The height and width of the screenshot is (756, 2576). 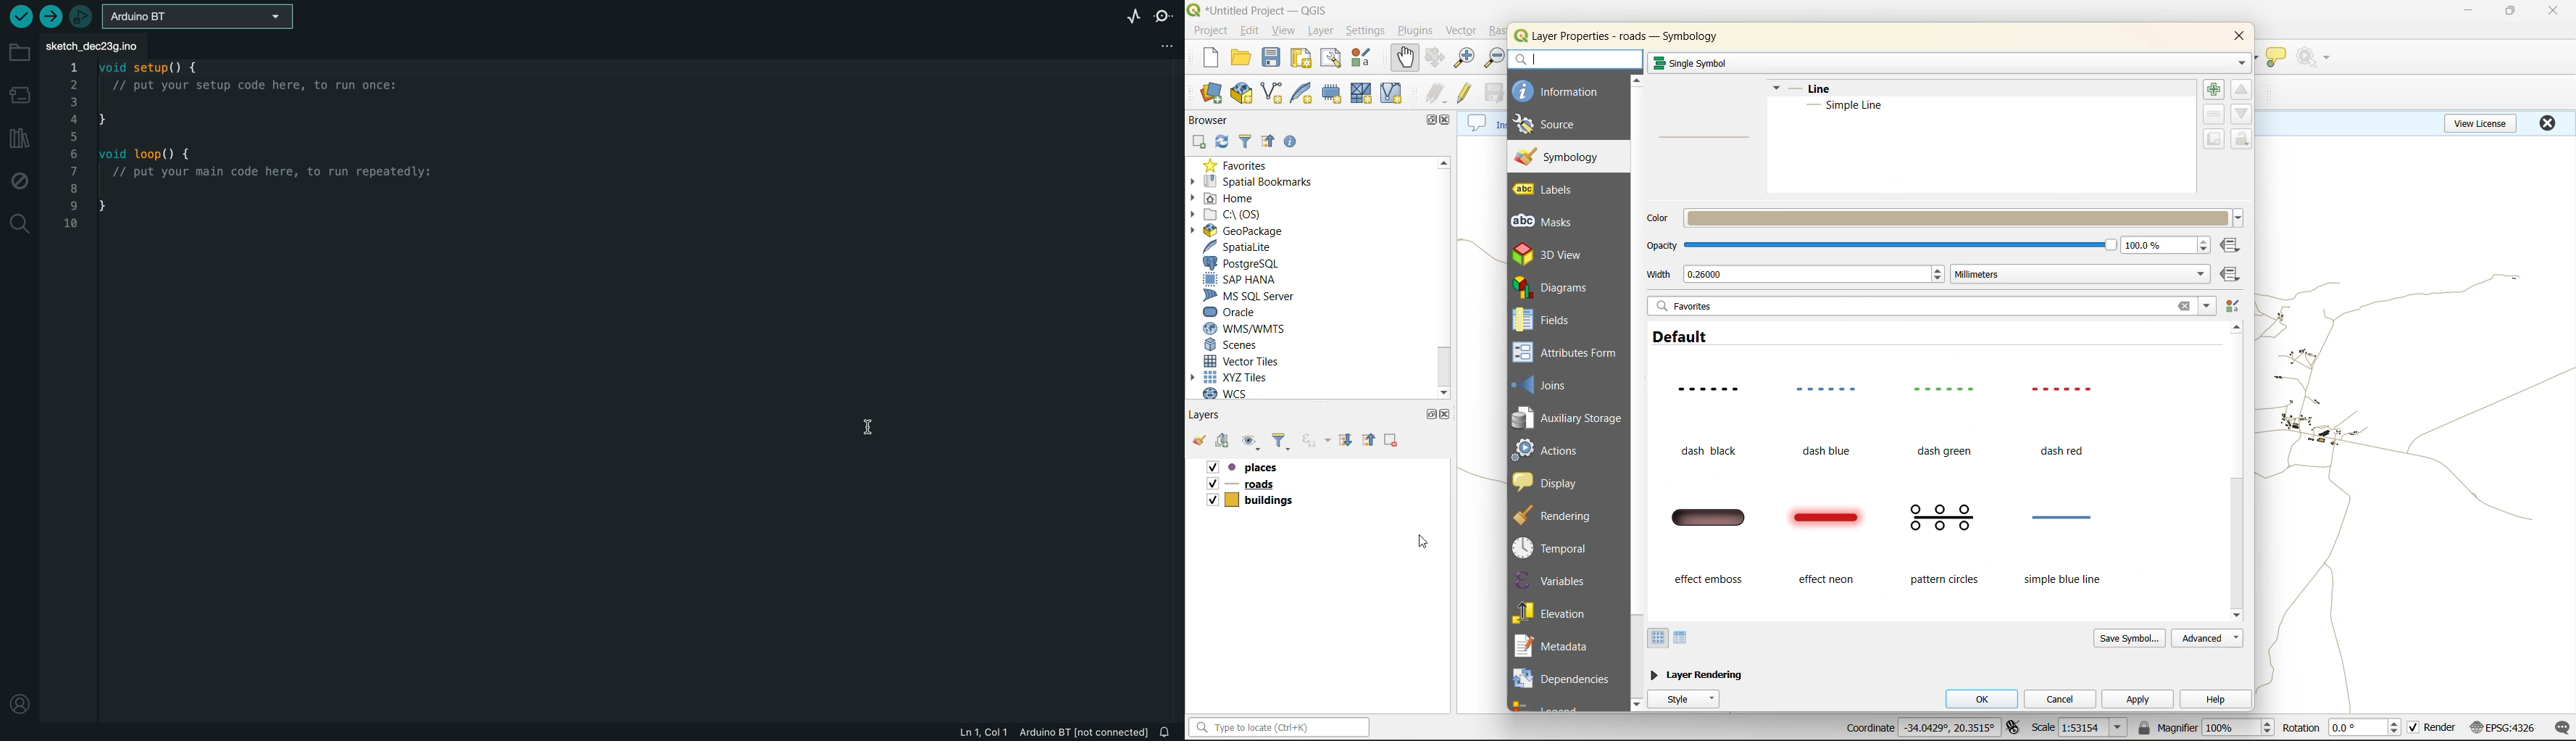 What do you see at coordinates (1271, 57) in the screenshot?
I see `save` at bounding box center [1271, 57].